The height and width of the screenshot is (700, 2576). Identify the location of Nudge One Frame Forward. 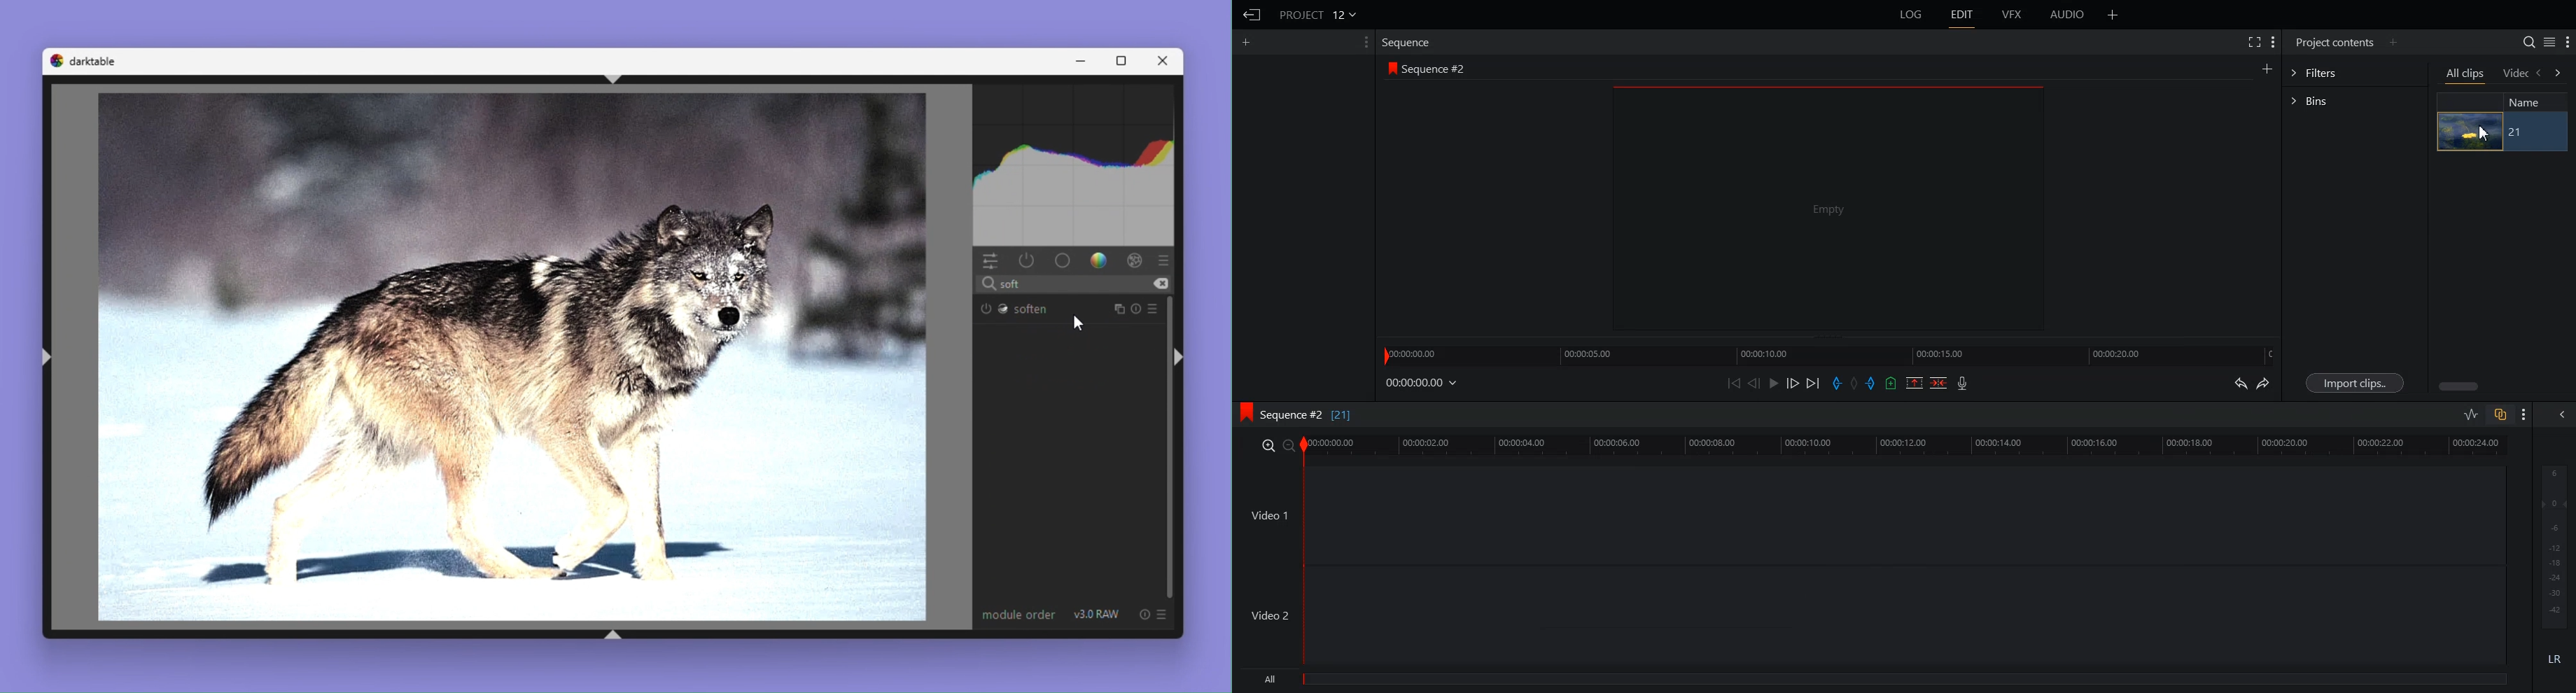
(1793, 384).